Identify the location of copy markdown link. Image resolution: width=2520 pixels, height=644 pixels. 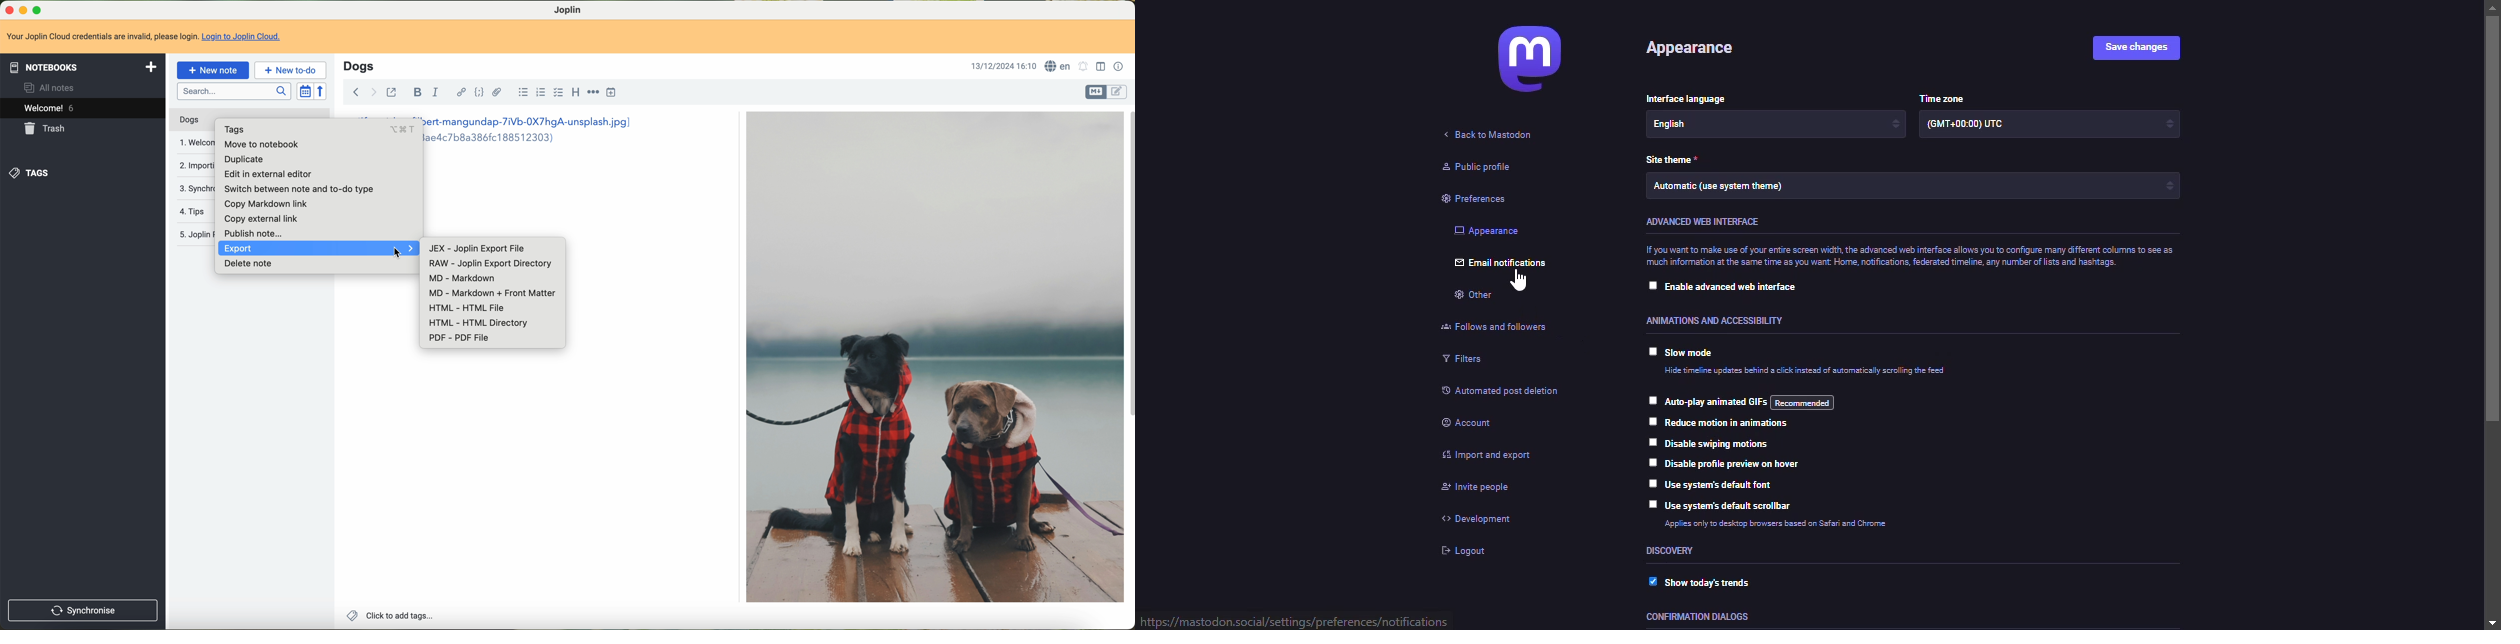
(266, 204).